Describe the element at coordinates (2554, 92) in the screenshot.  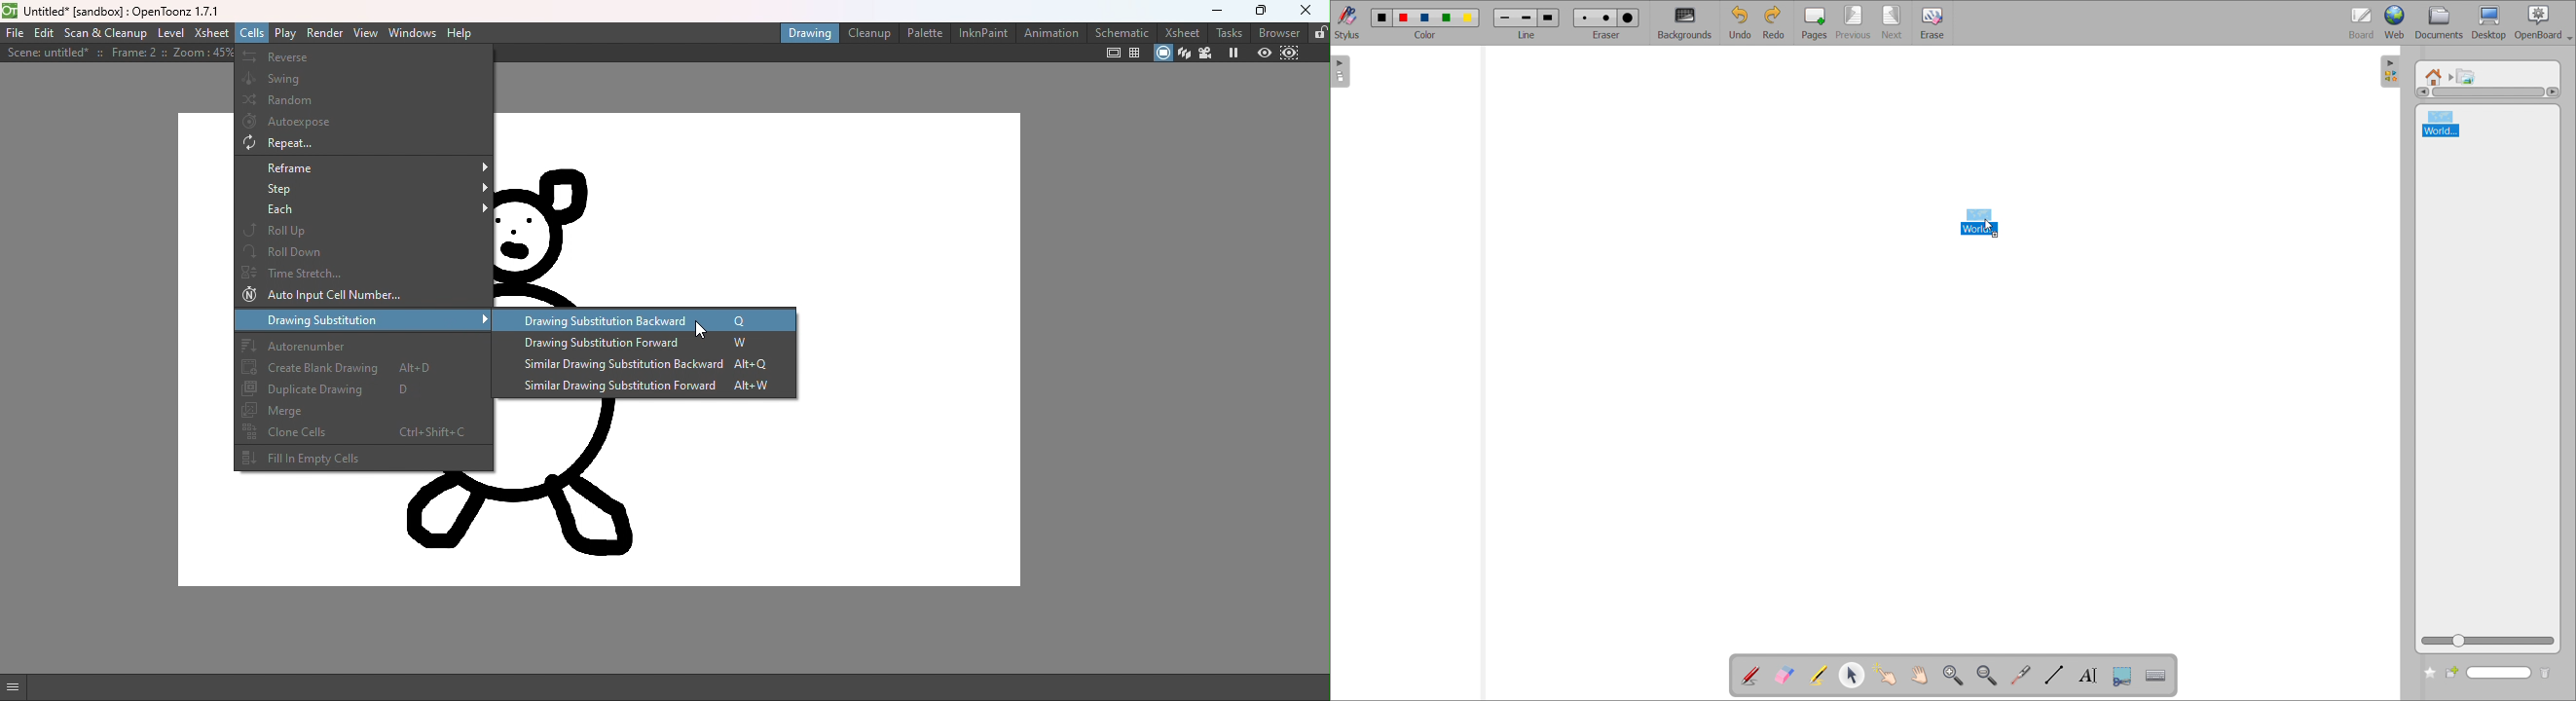
I see `scroll right` at that location.